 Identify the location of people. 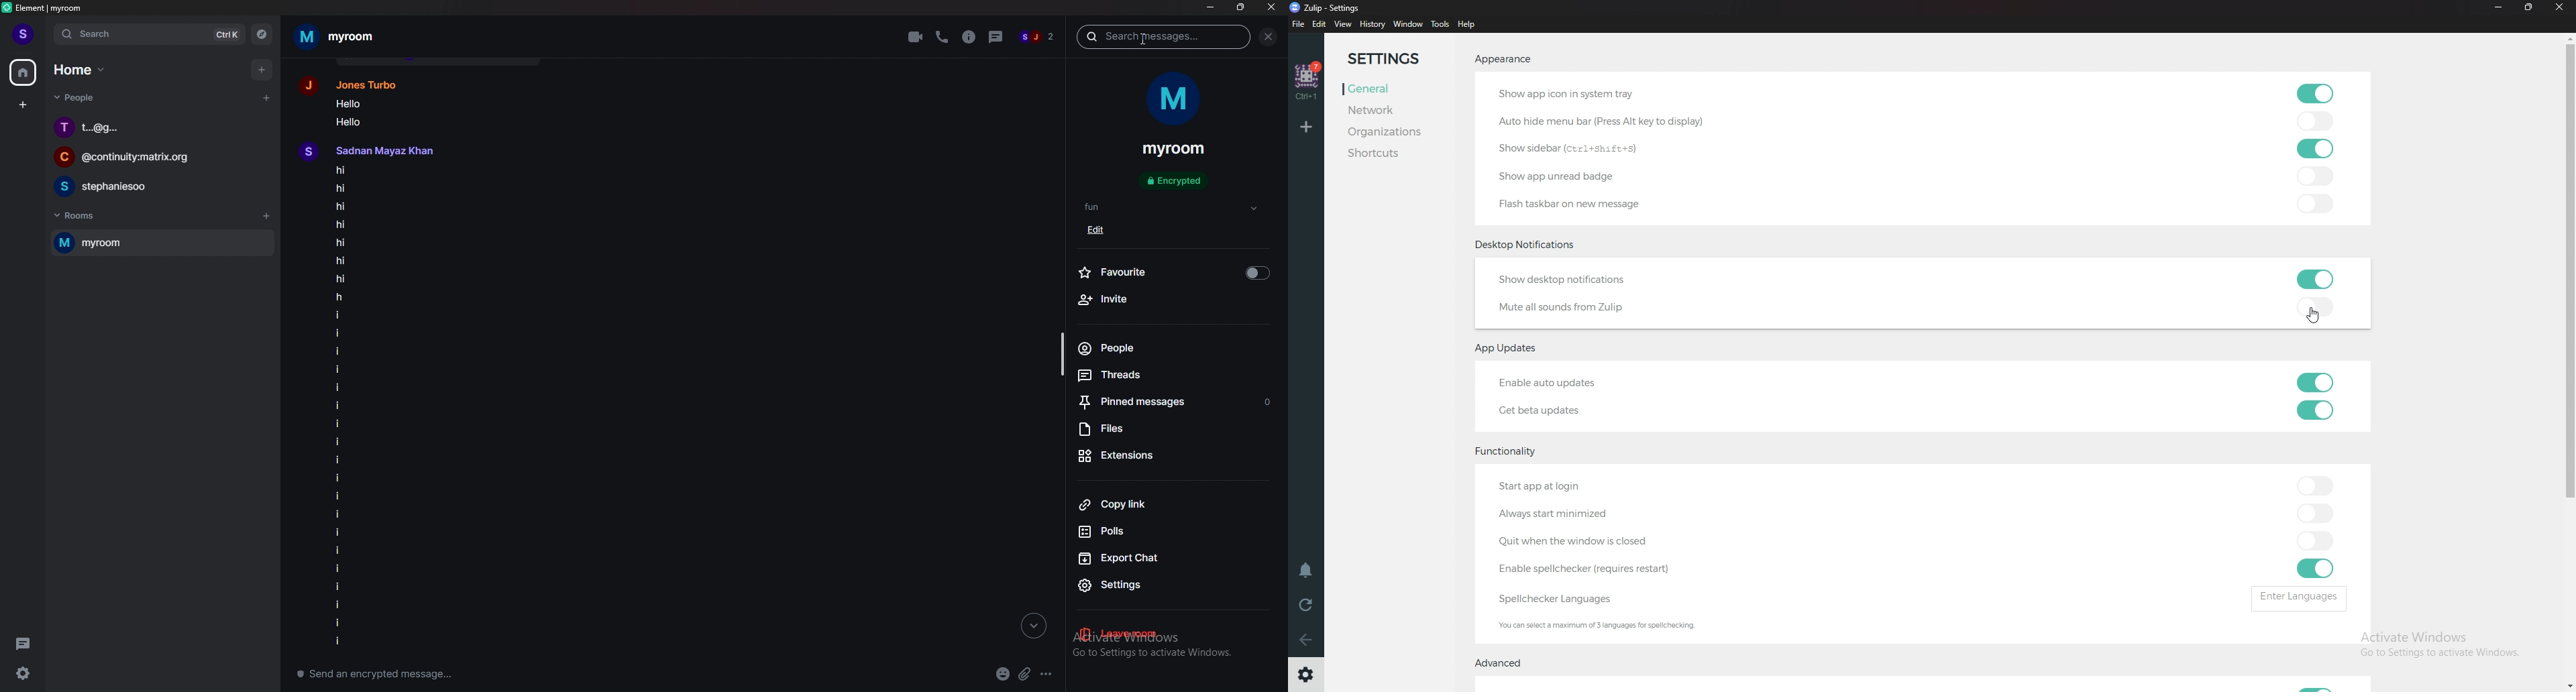
(1144, 349).